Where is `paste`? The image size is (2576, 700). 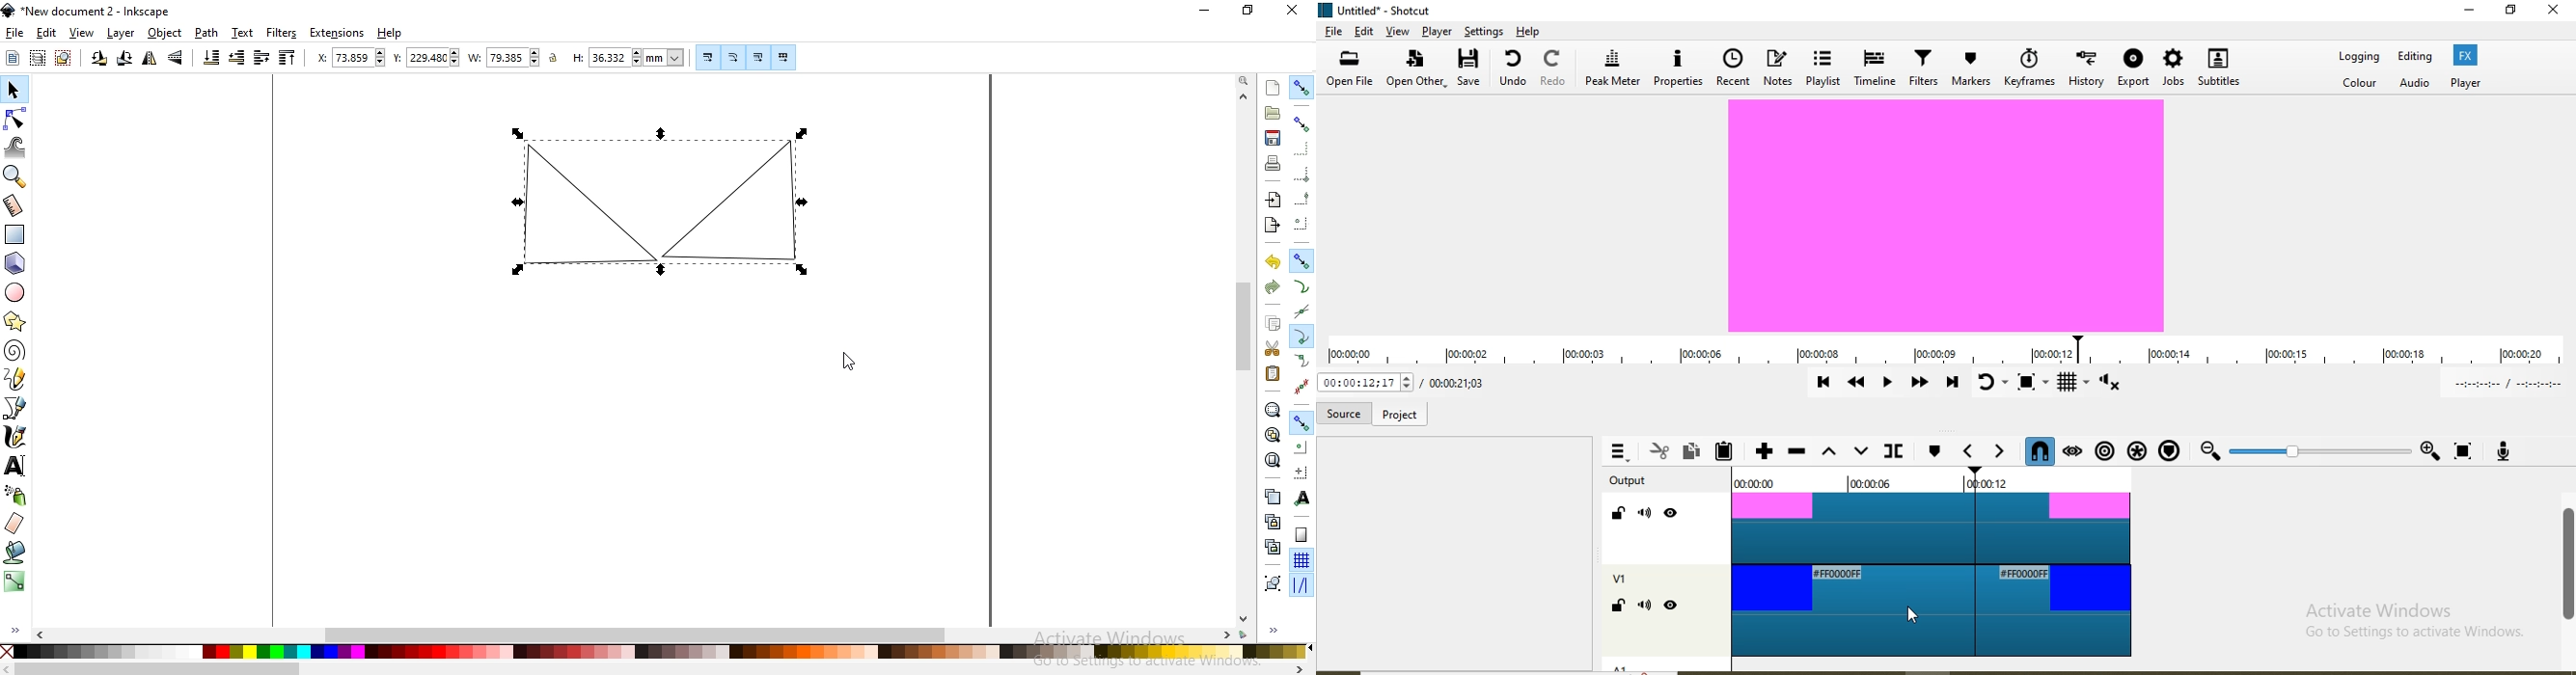
paste is located at coordinates (1274, 373).